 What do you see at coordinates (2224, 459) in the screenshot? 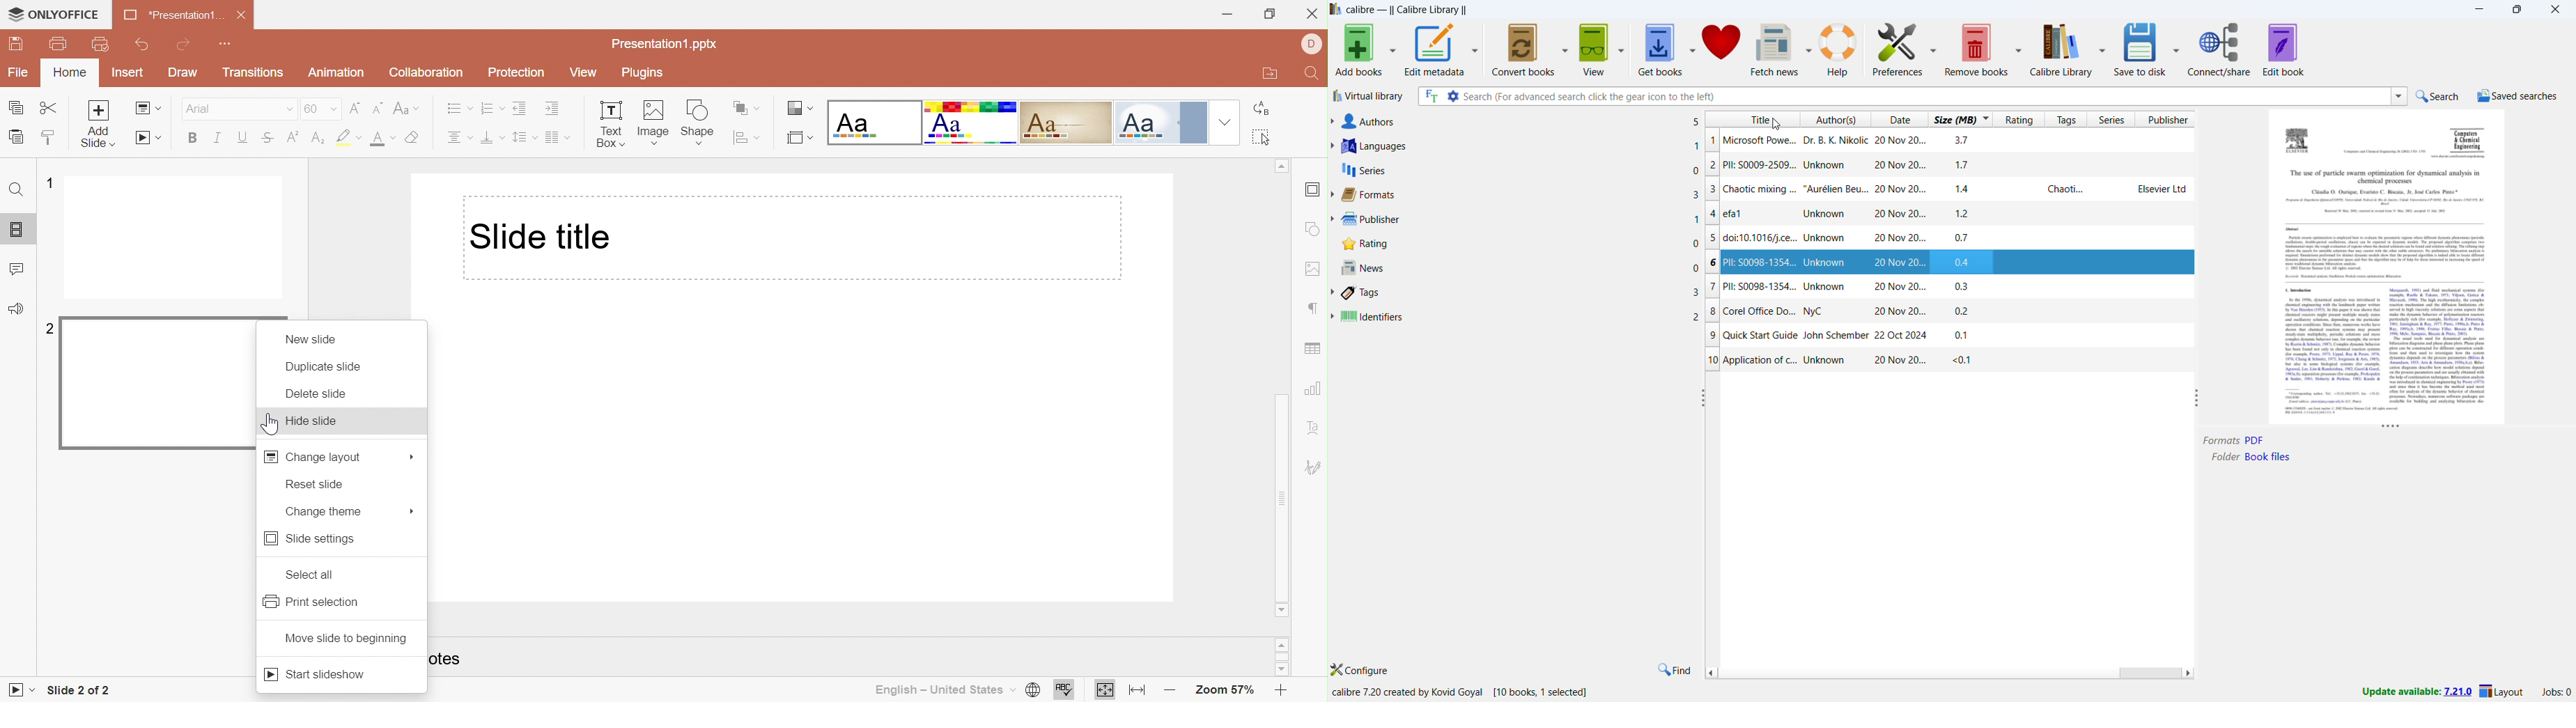
I see `Folder` at bounding box center [2224, 459].